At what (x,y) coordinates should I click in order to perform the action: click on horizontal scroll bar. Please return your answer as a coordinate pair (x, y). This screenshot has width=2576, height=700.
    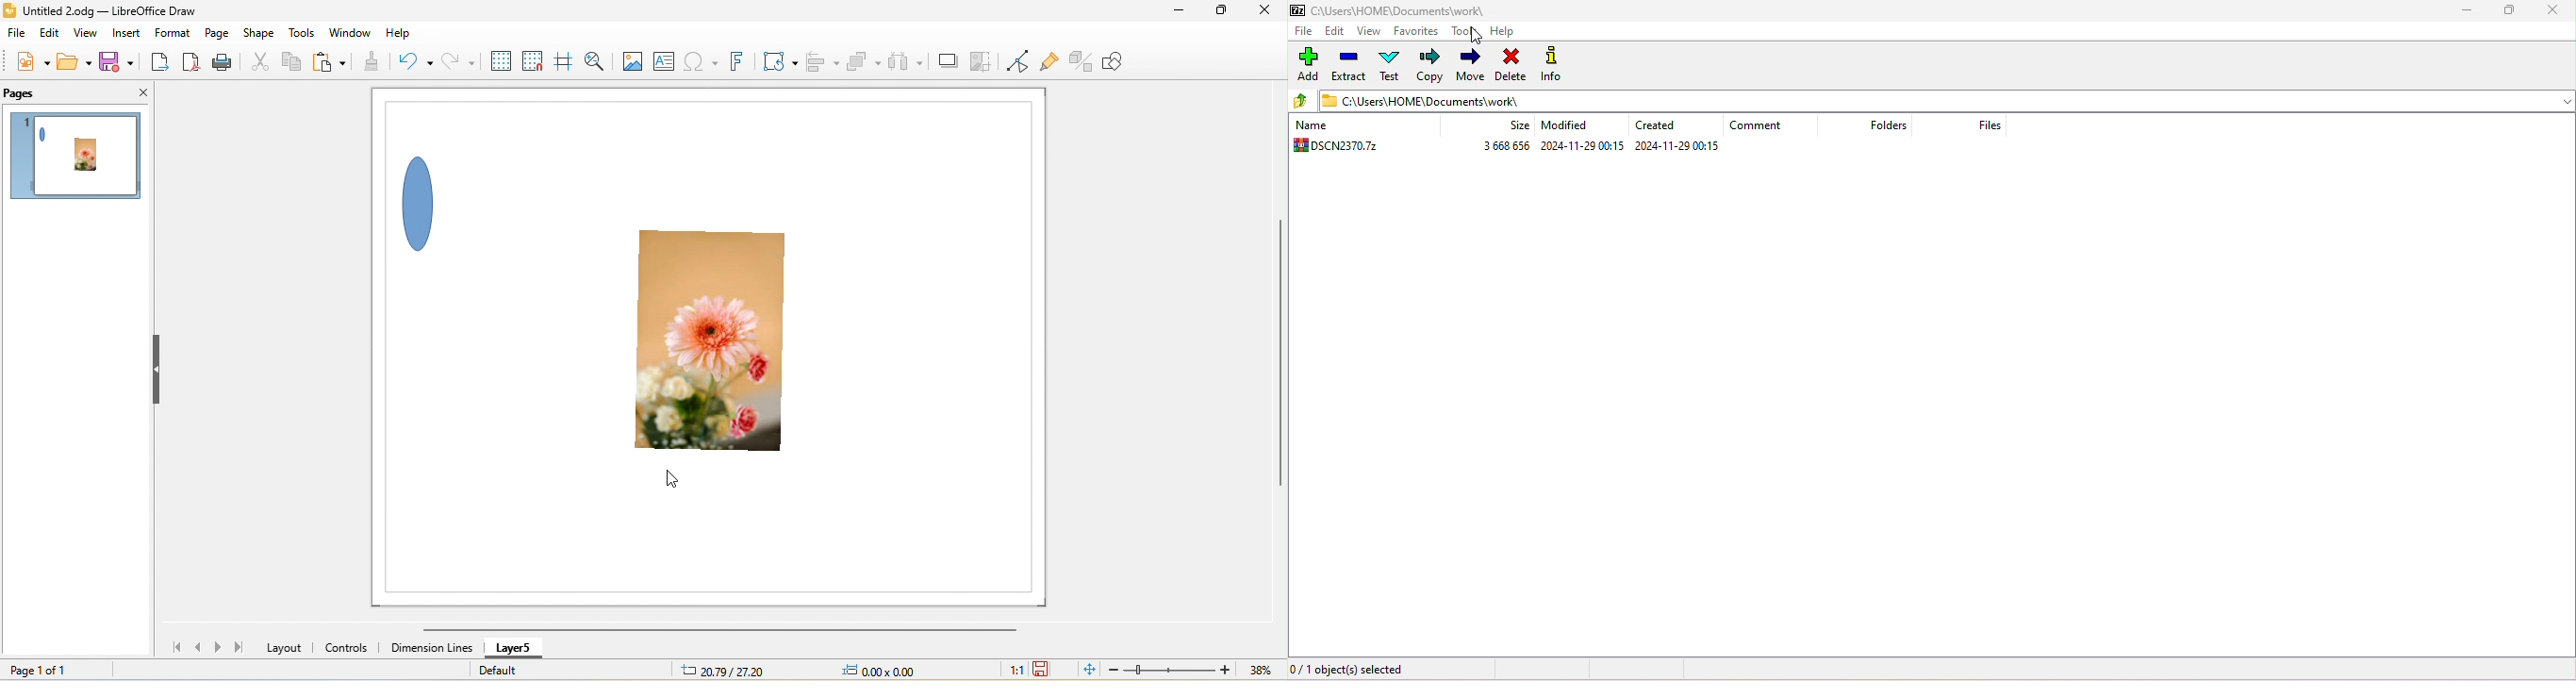
    Looking at the image, I should click on (719, 629).